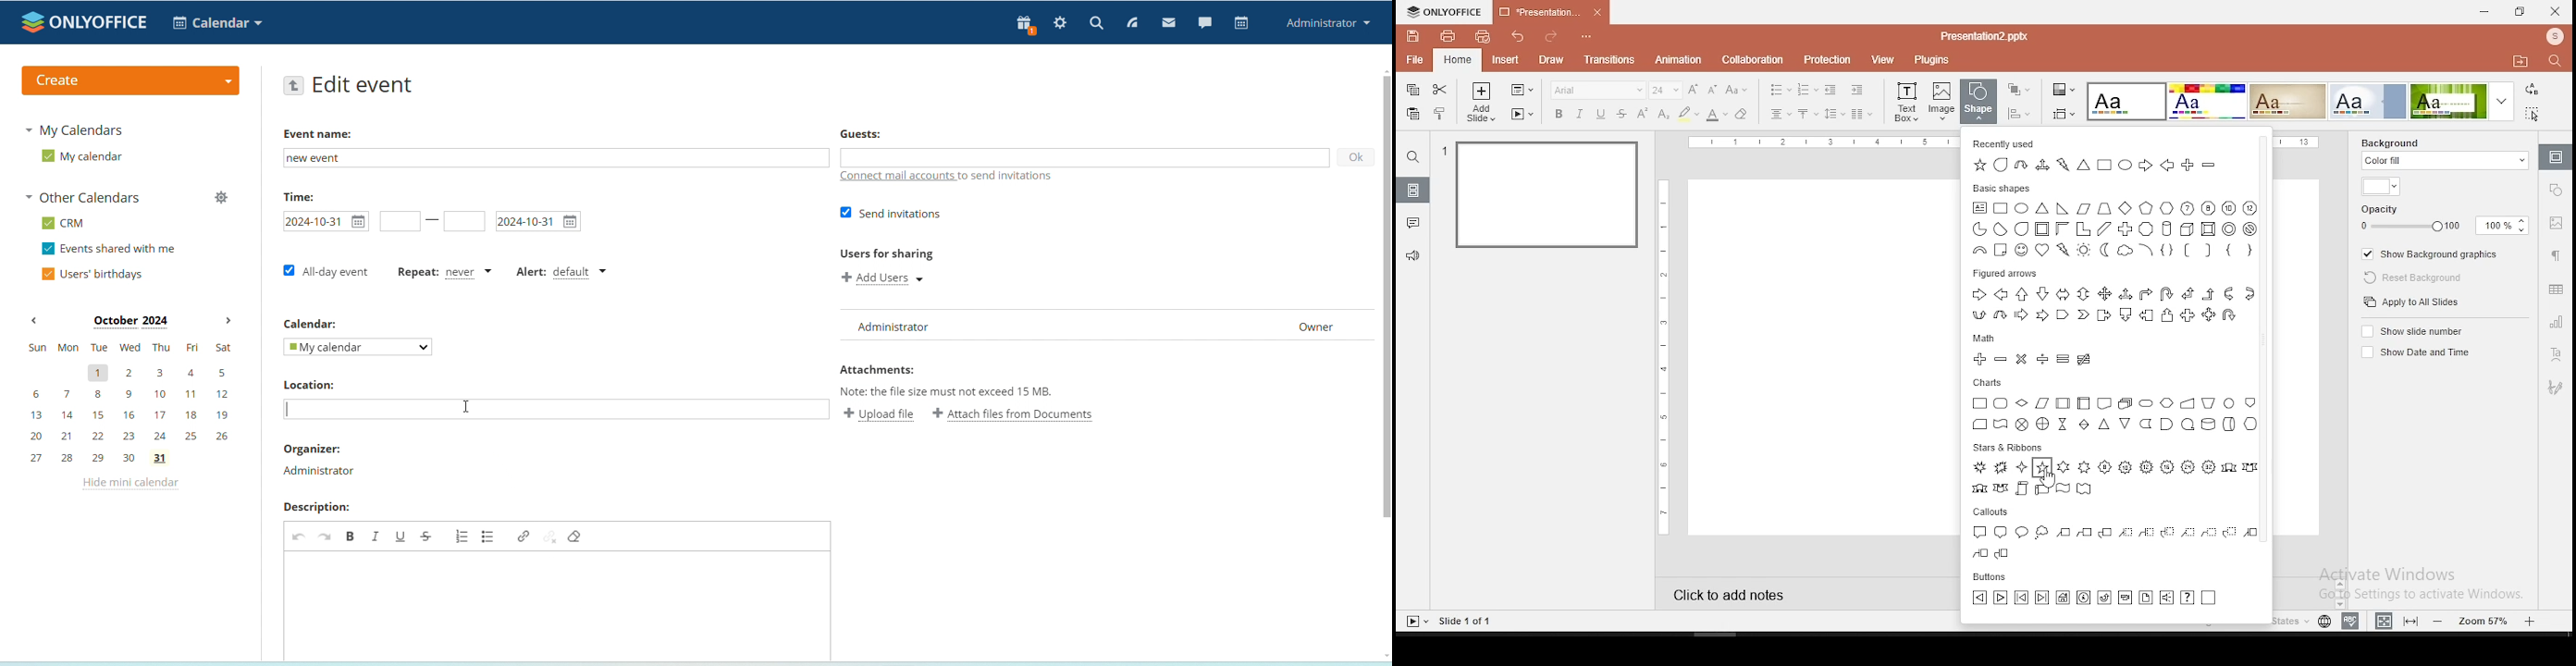 The image size is (2576, 672). Describe the element at coordinates (1857, 89) in the screenshot. I see `increase indent` at that location.